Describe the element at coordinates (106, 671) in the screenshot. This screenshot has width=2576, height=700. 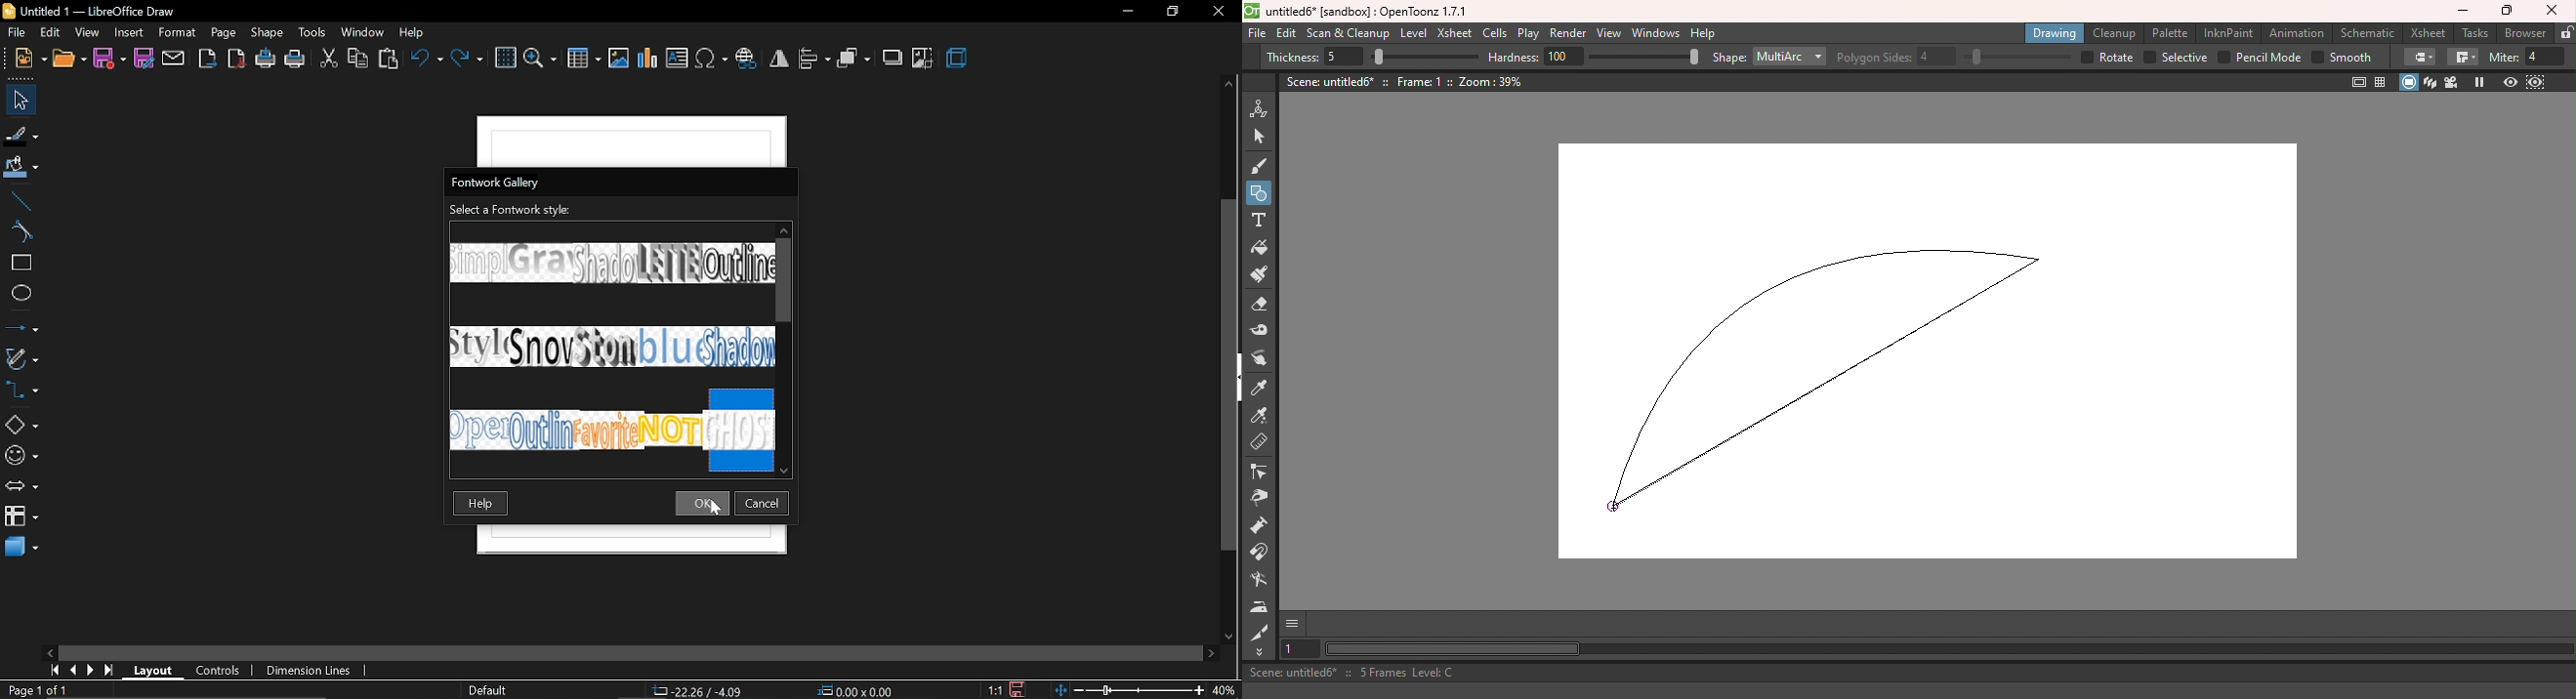
I see `go to last page` at that location.